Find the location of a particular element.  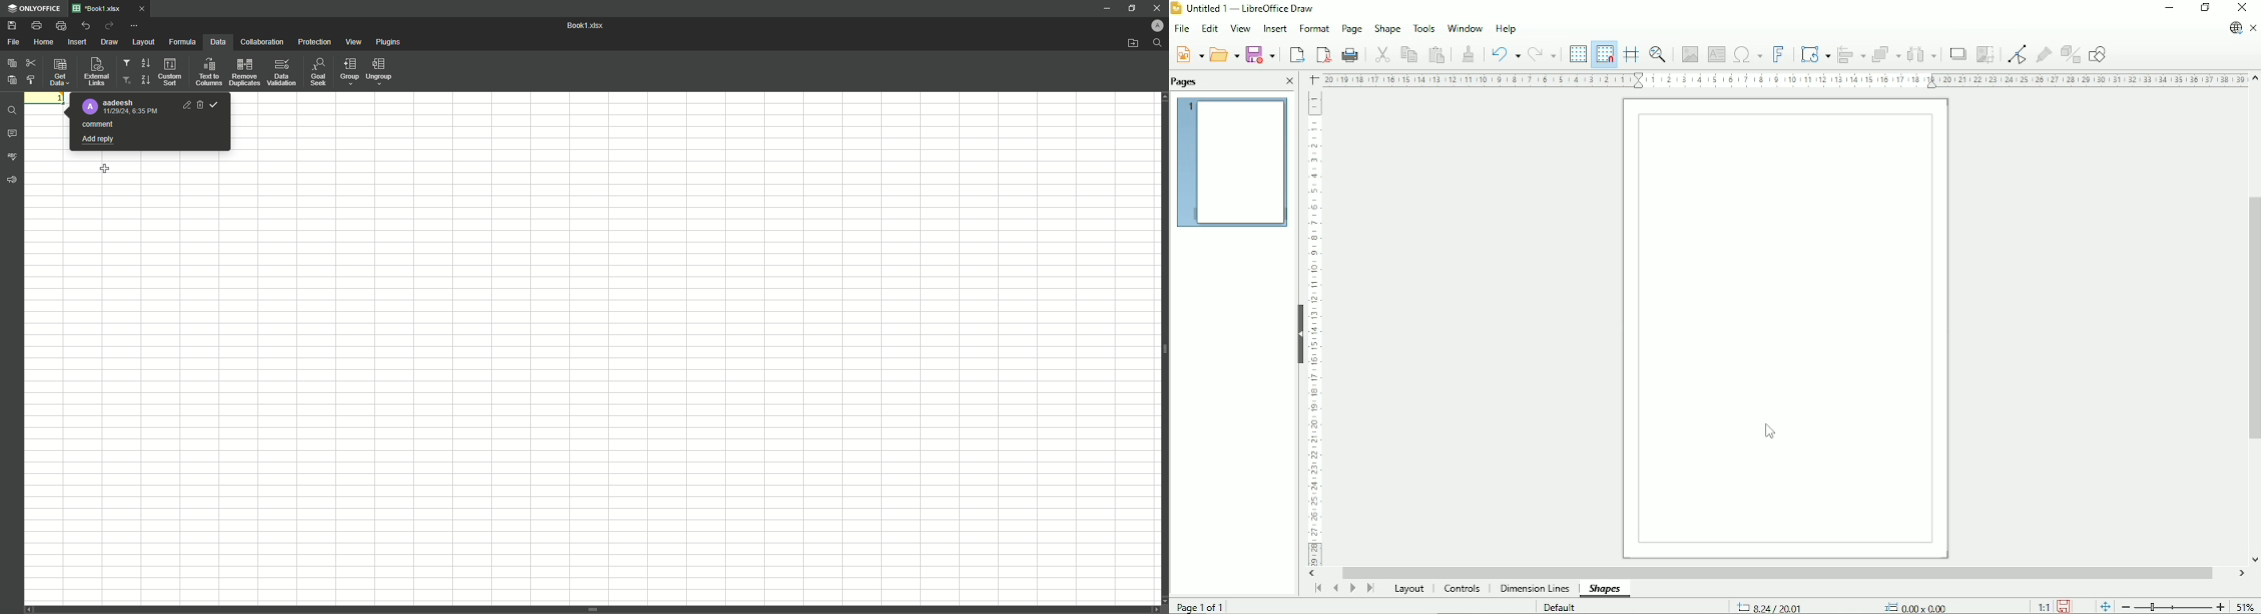

Accept is located at coordinates (214, 104).